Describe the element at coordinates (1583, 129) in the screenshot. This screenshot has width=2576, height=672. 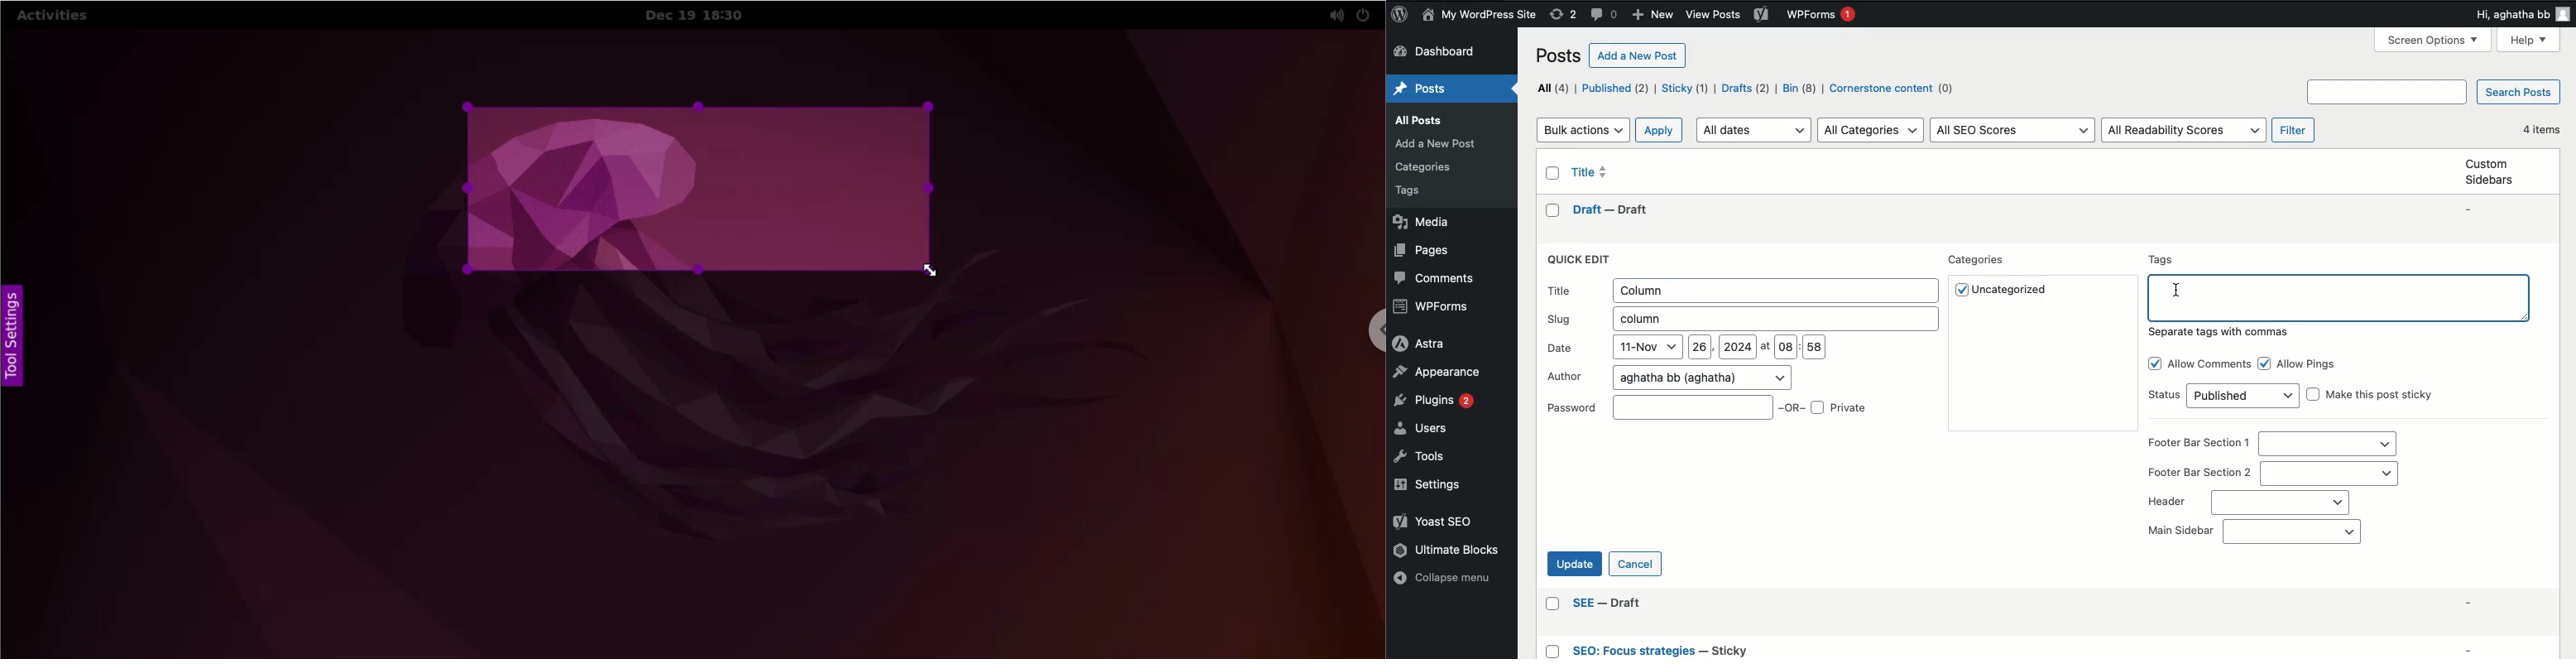
I see `Bulk actions` at that location.